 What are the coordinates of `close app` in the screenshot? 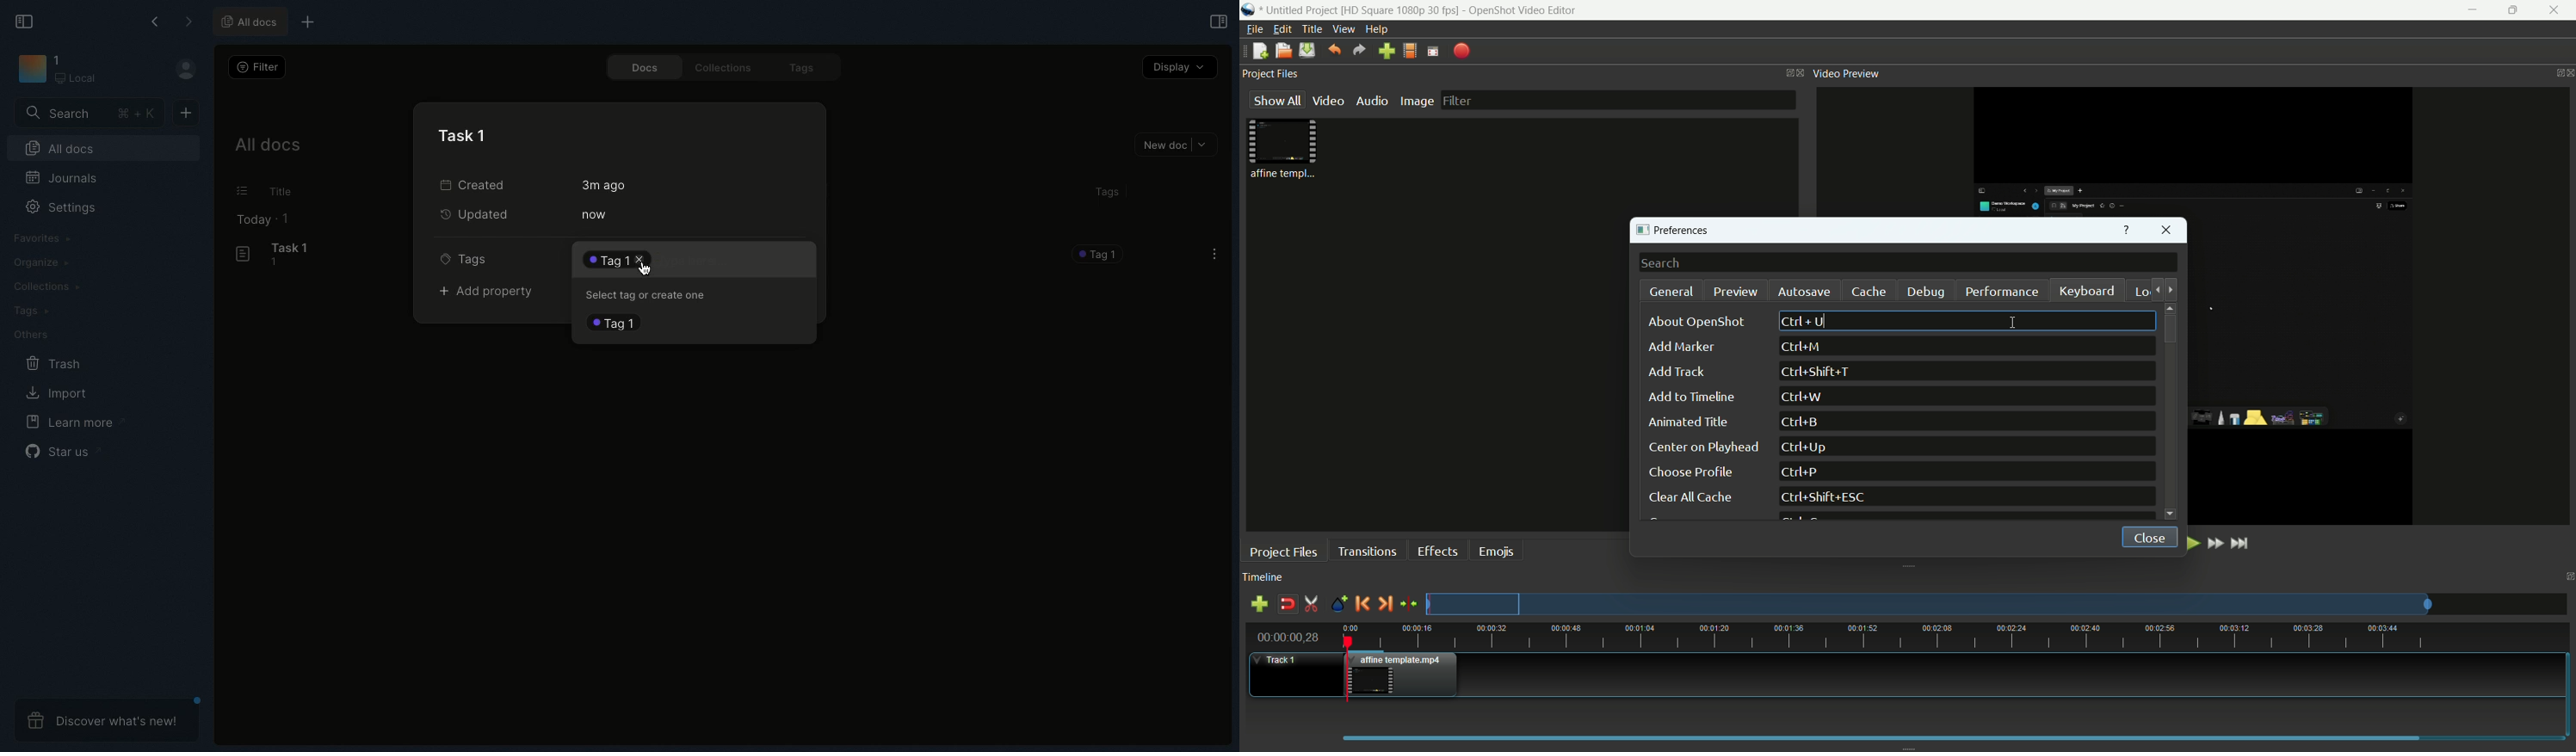 It's located at (2557, 10).